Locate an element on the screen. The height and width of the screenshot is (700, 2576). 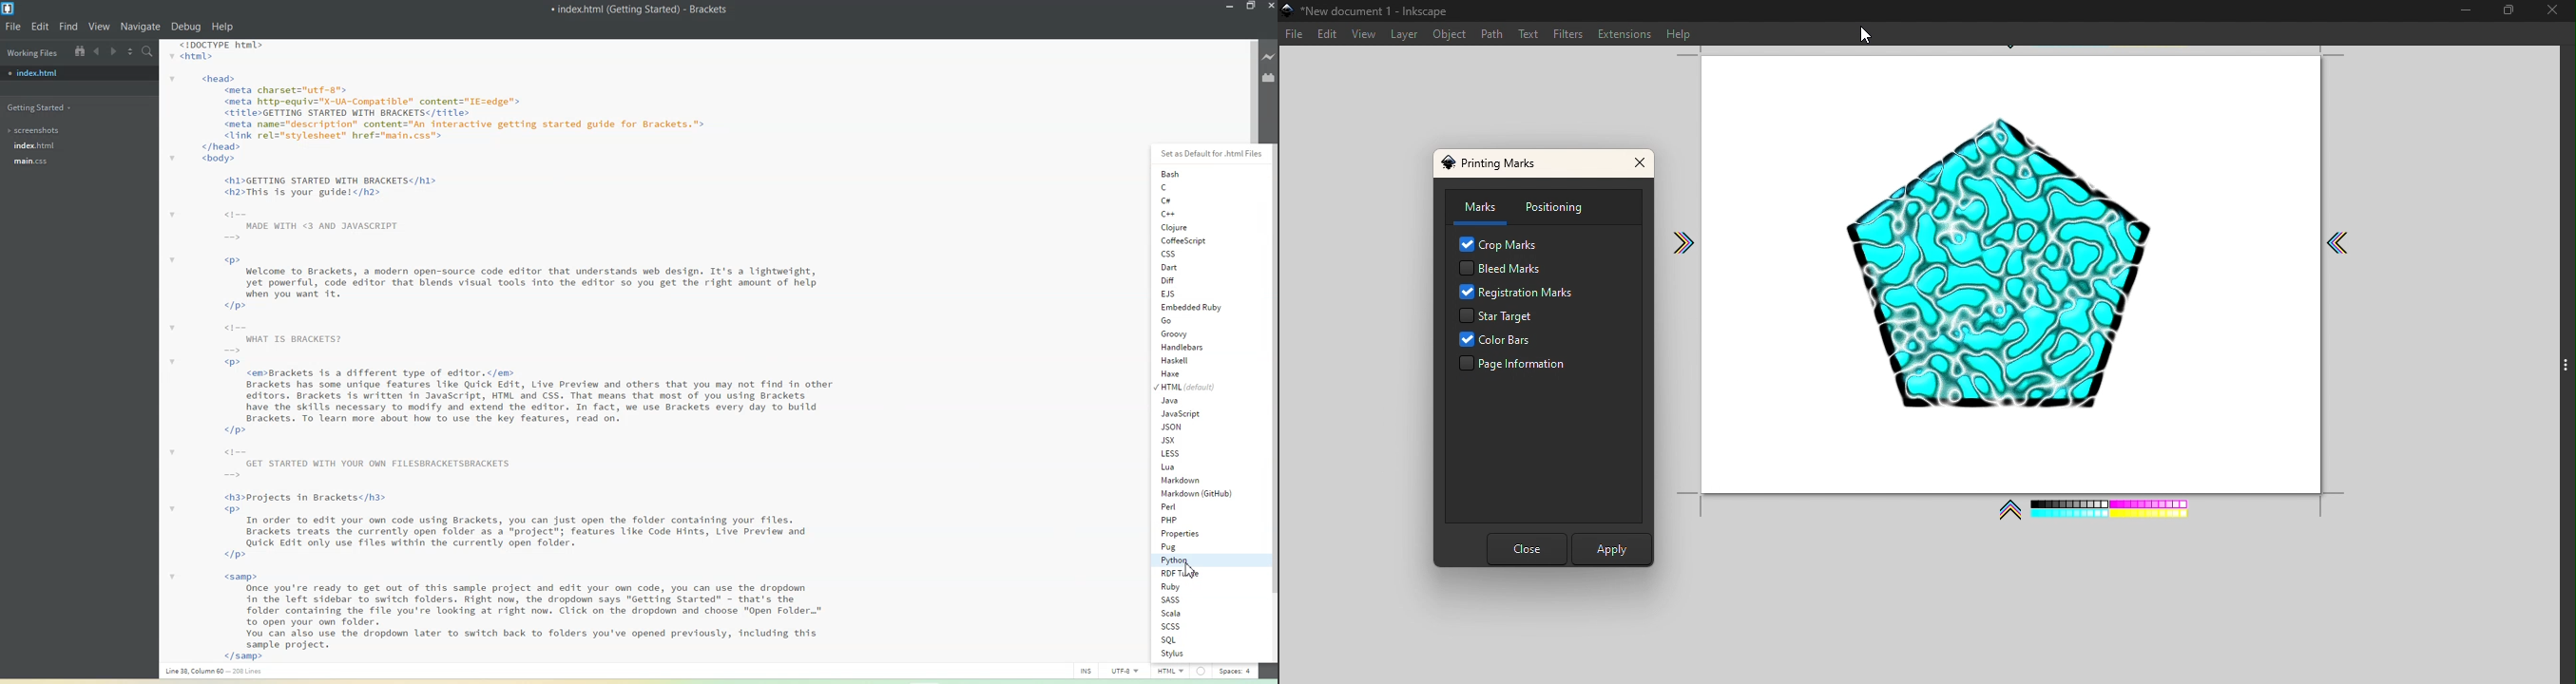
Spaces is located at coordinates (1236, 671).